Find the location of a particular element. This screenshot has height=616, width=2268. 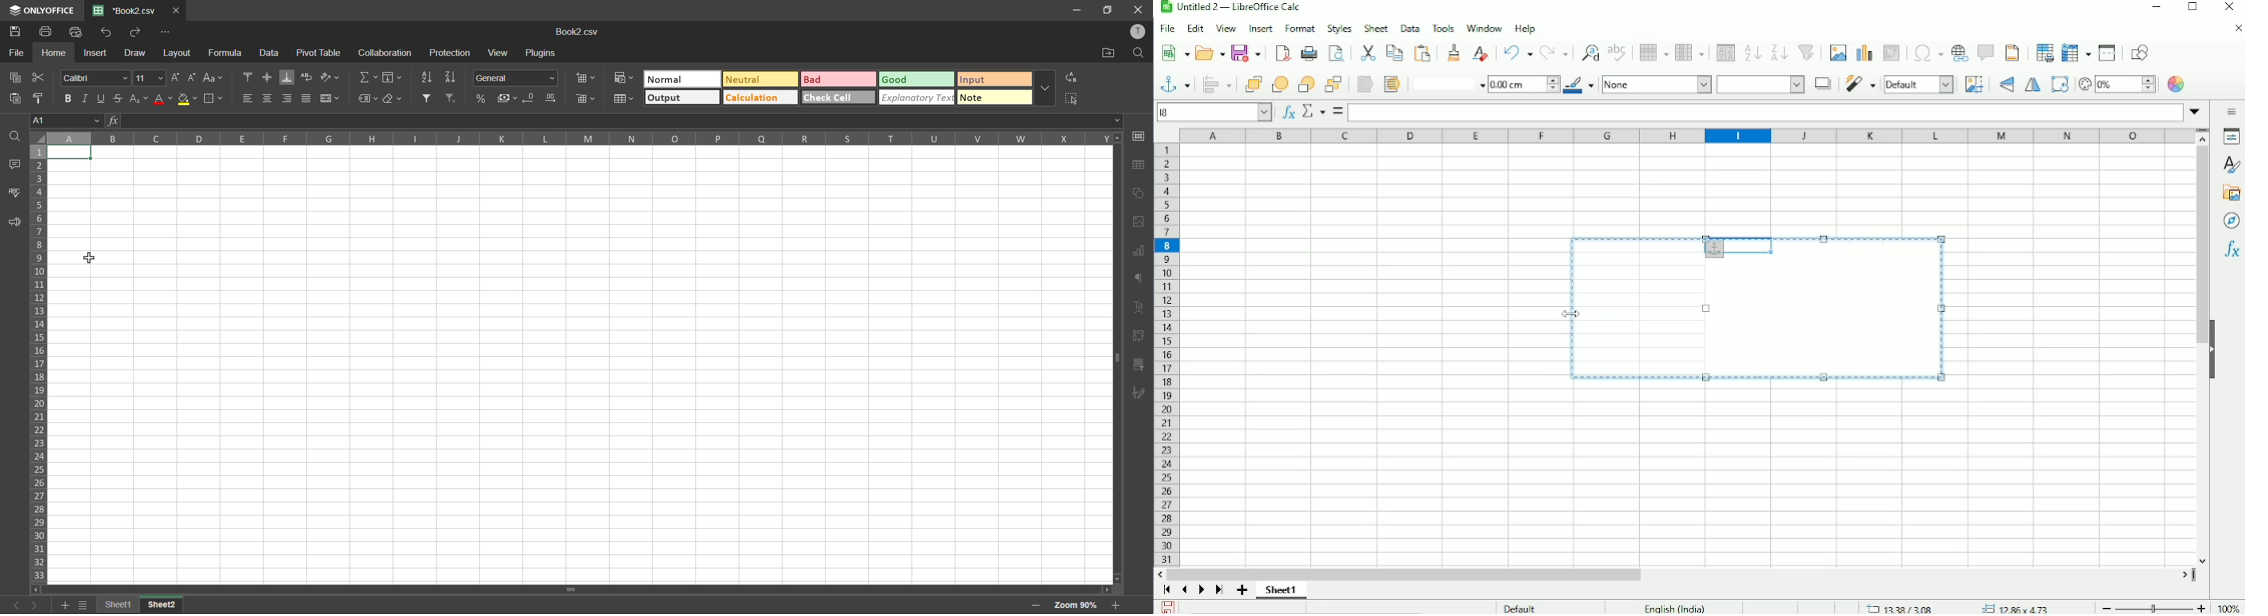

Close is located at coordinates (2229, 7).